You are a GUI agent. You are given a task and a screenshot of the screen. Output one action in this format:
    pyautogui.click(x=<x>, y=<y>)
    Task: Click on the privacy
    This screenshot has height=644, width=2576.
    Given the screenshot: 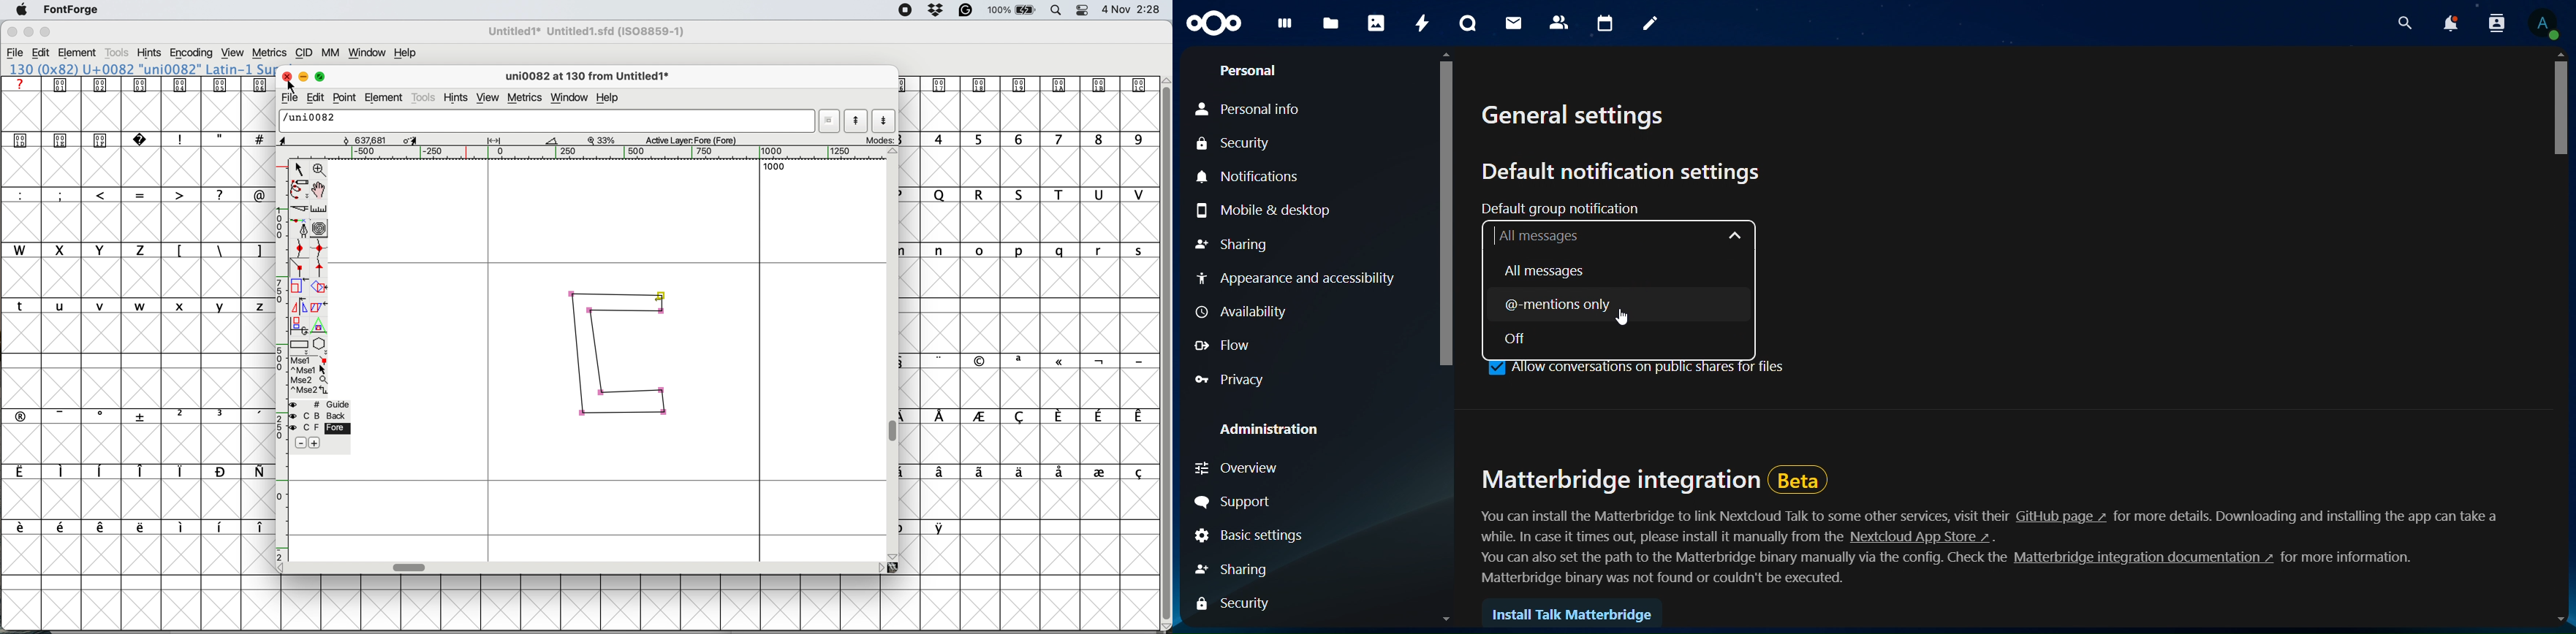 What is the action you would take?
    pyautogui.click(x=1235, y=378)
    